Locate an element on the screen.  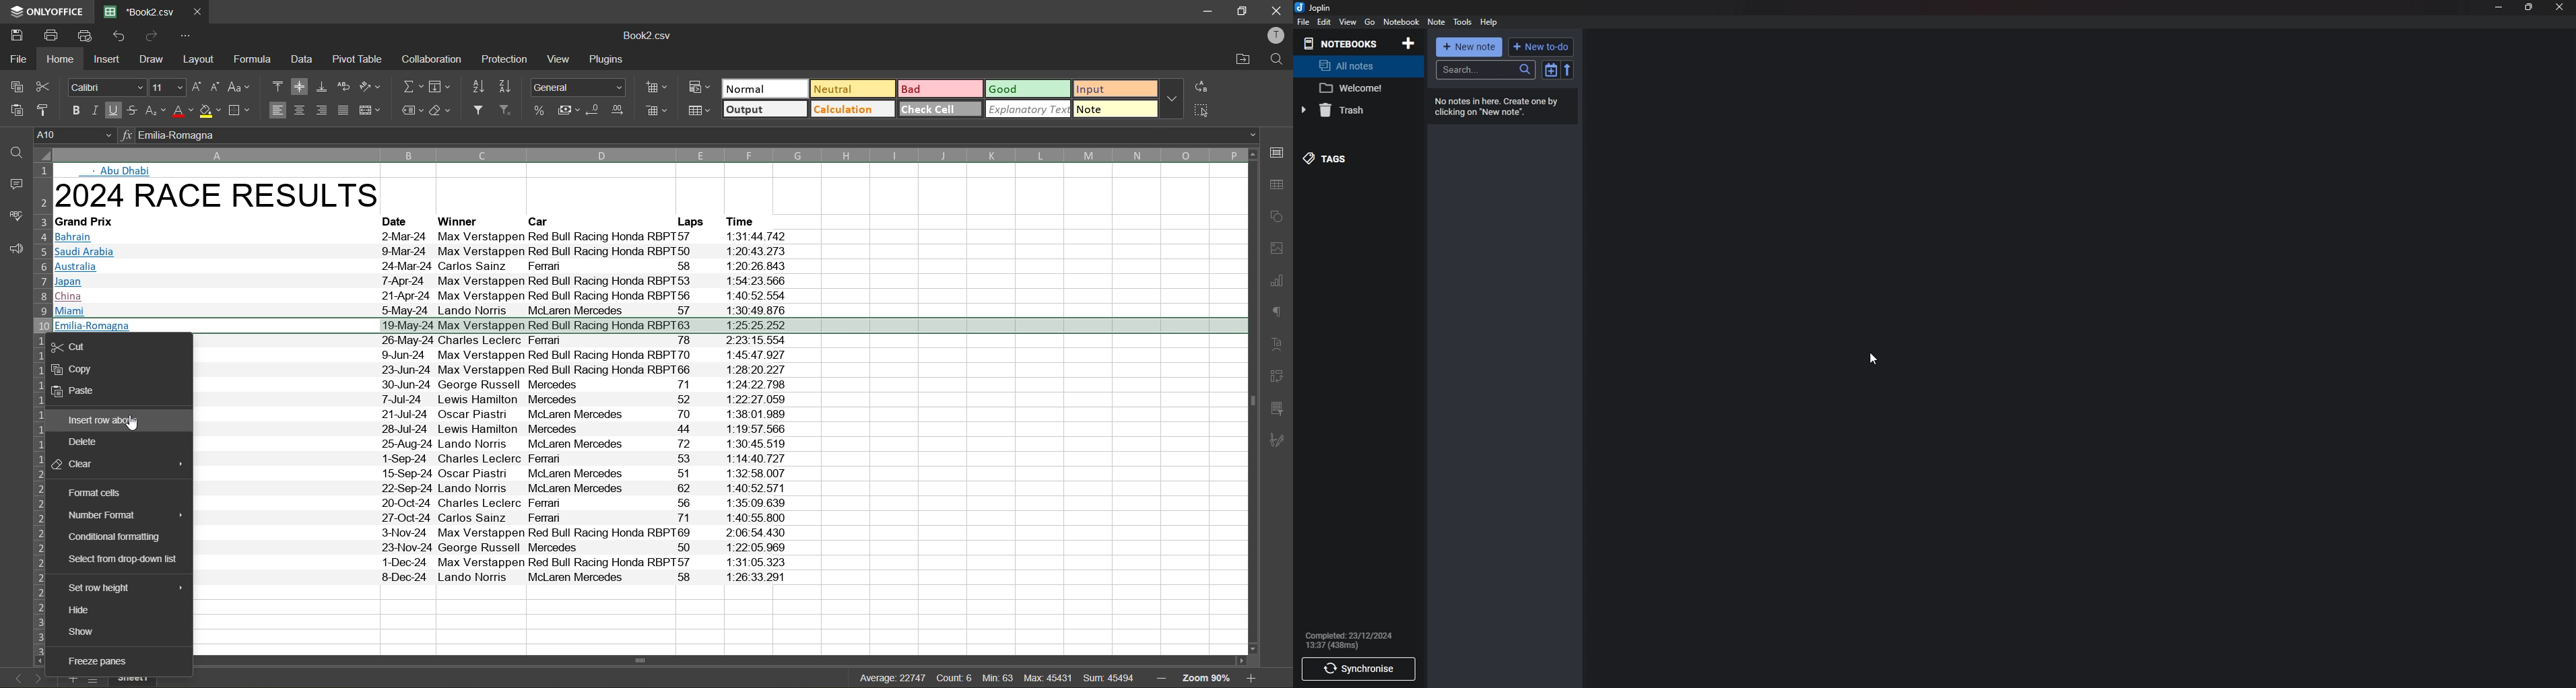
selected row: Emilia-Romagna 19-May-24 Max Verstappen Red Bull Racing Honda RBPT63 1:25:25.252 is located at coordinates (652, 327).